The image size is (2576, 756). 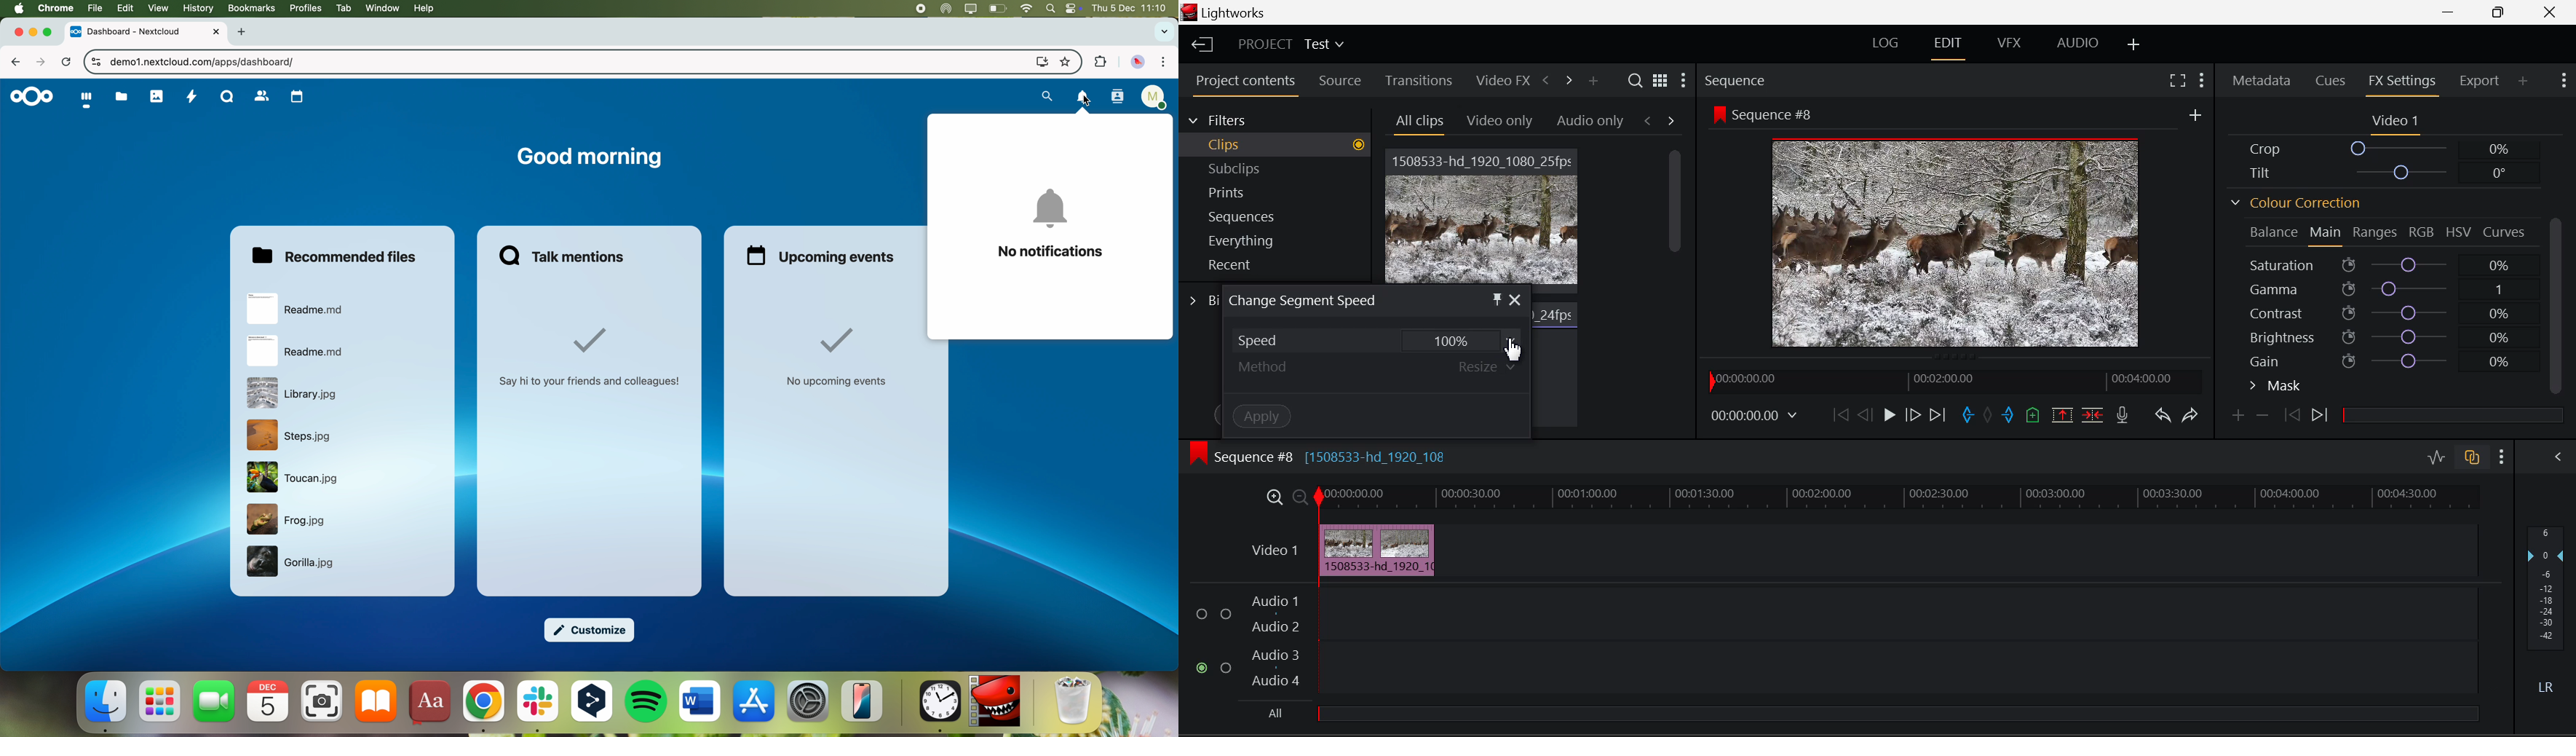 What do you see at coordinates (1662, 81) in the screenshot?
I see `Toggle between list and title view` at bounding box center [1662, 81].